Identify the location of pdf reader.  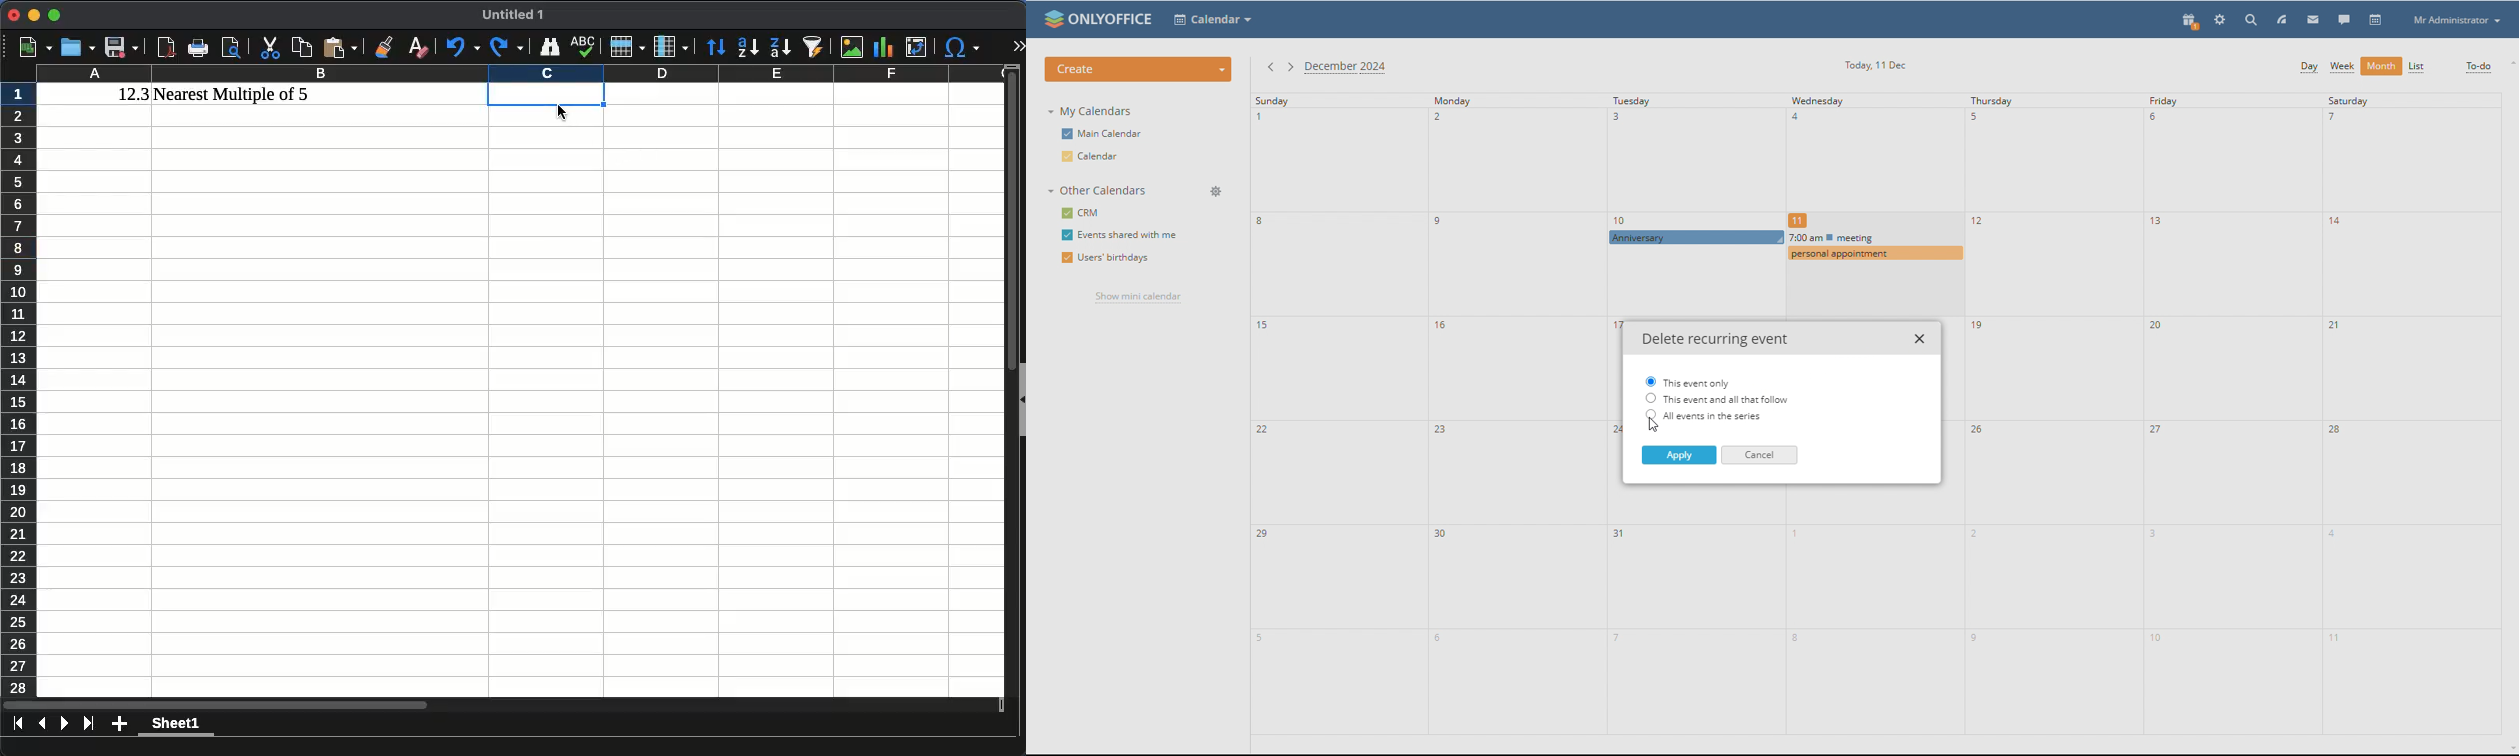
(167, 48).